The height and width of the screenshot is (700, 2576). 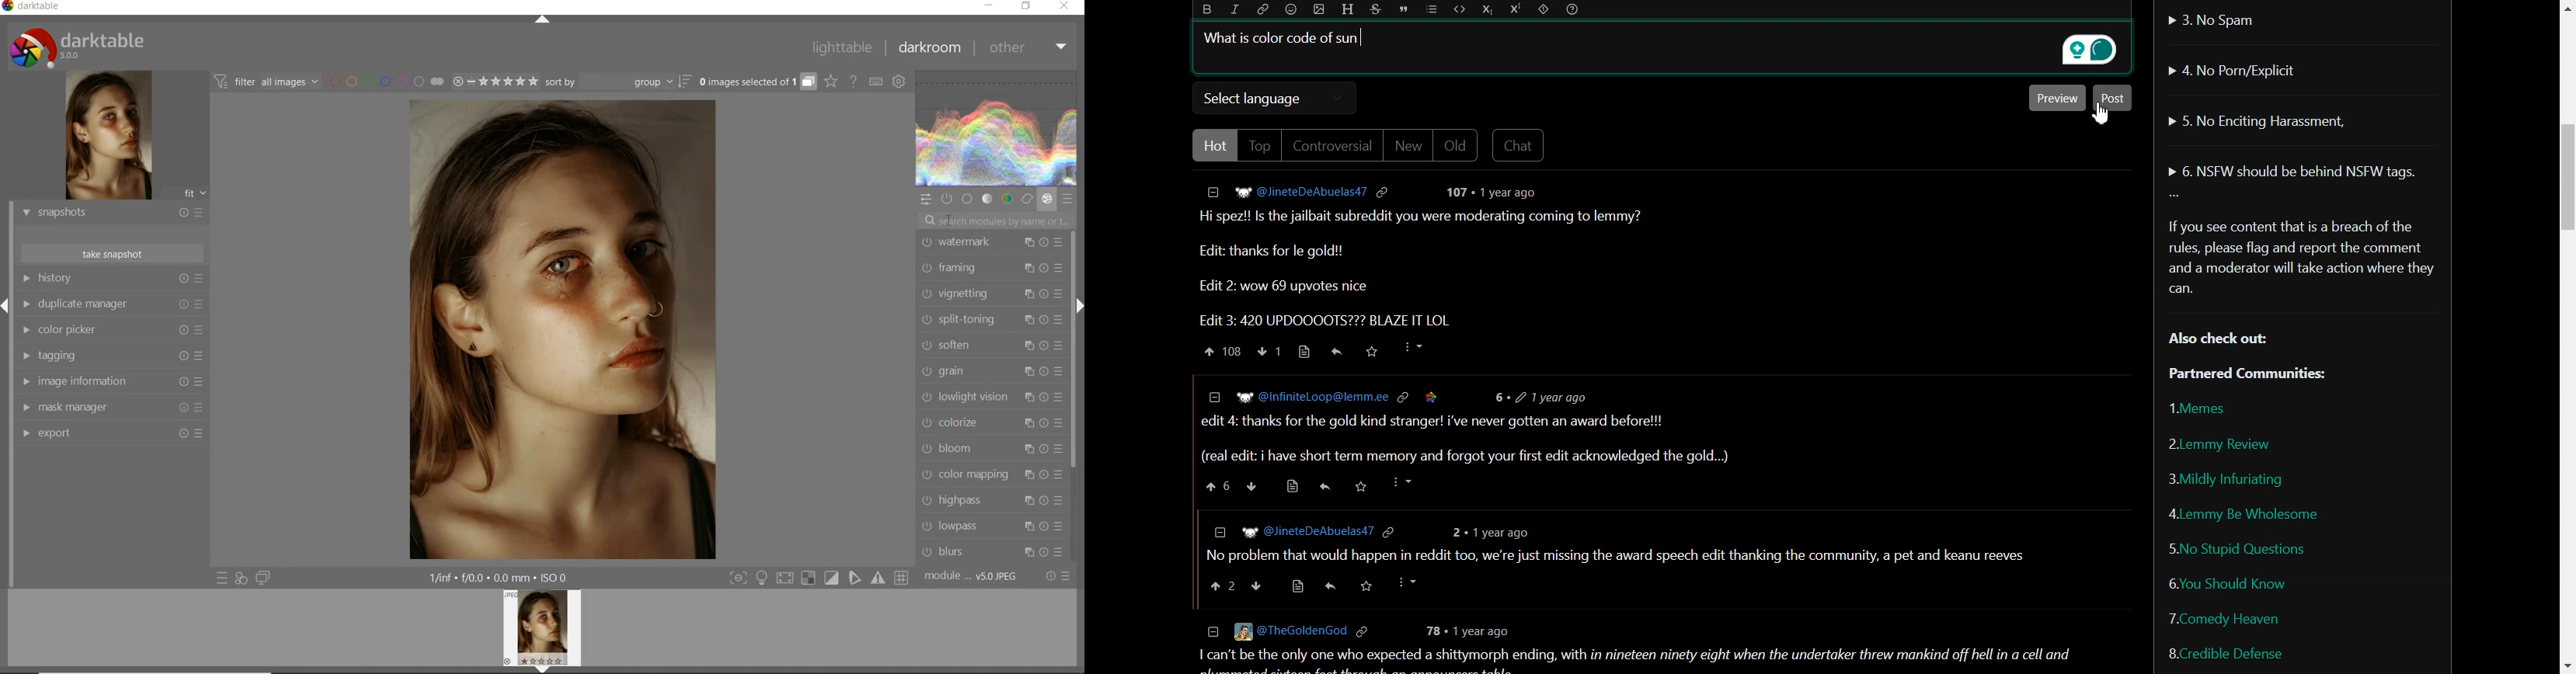 I want to click on Credible Defense, so click(x=2225, y=653).